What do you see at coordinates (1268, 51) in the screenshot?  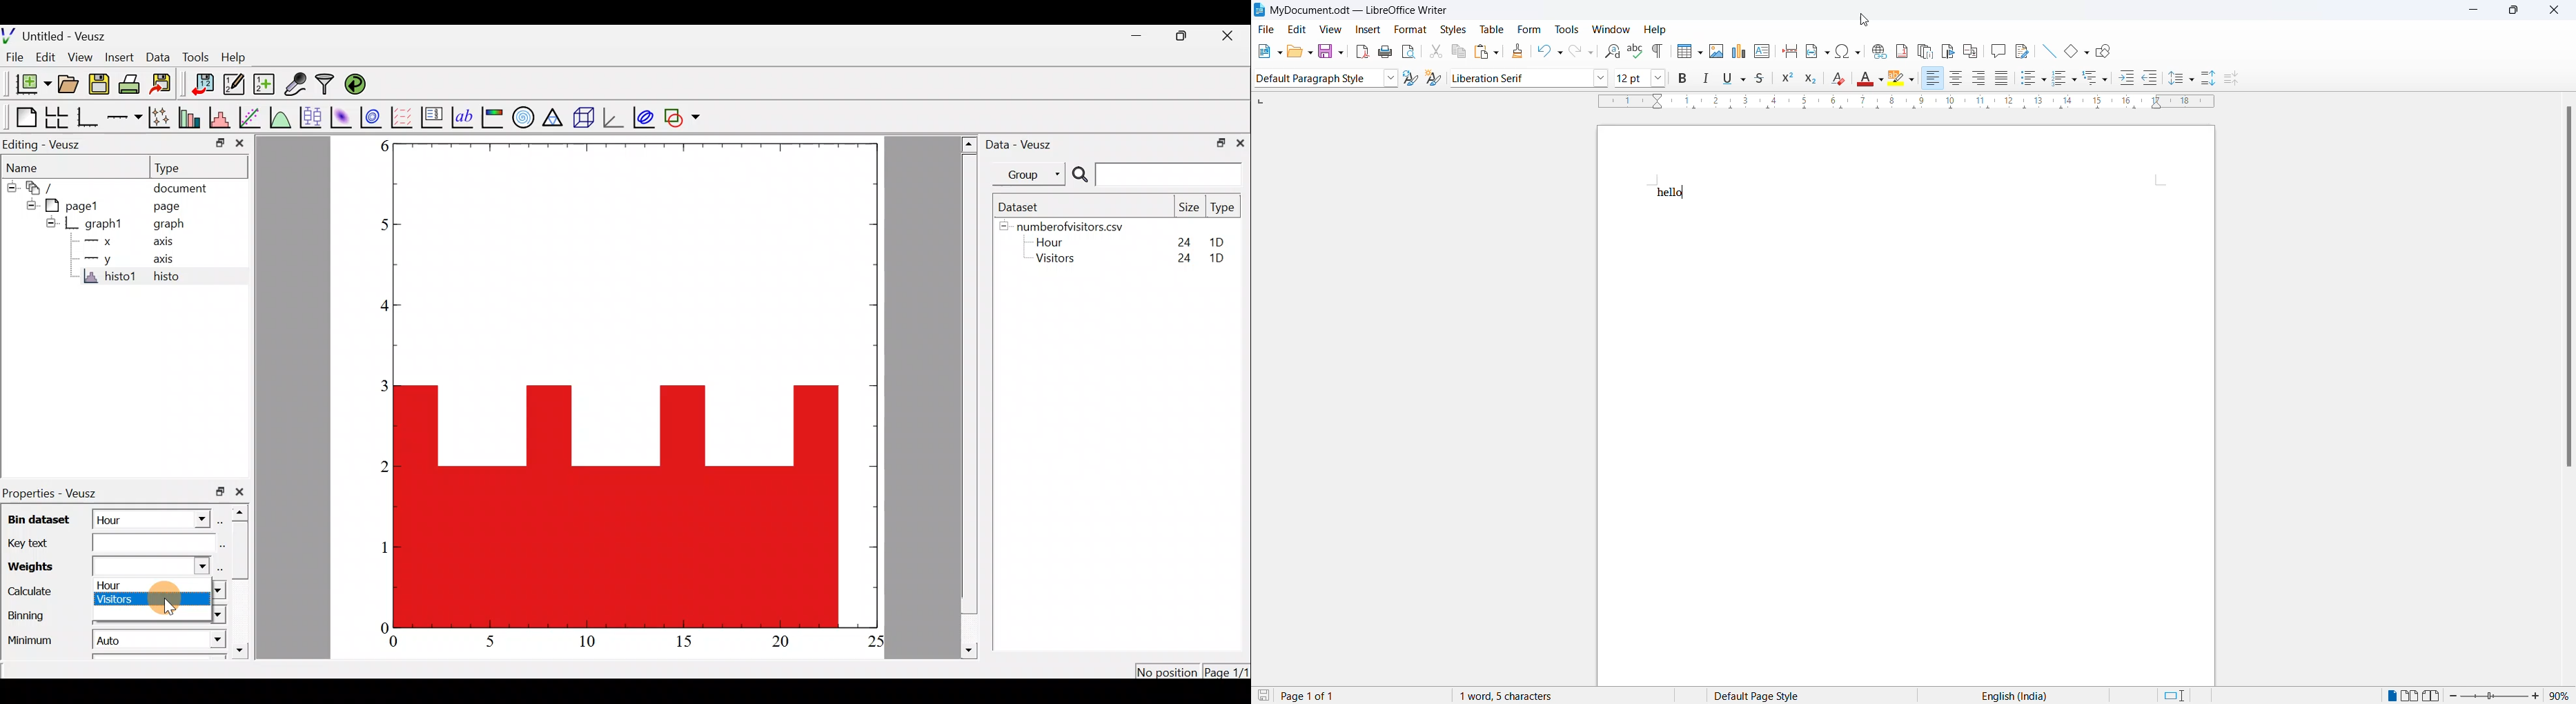 I see `File options` at bounding box center [1268, 51].